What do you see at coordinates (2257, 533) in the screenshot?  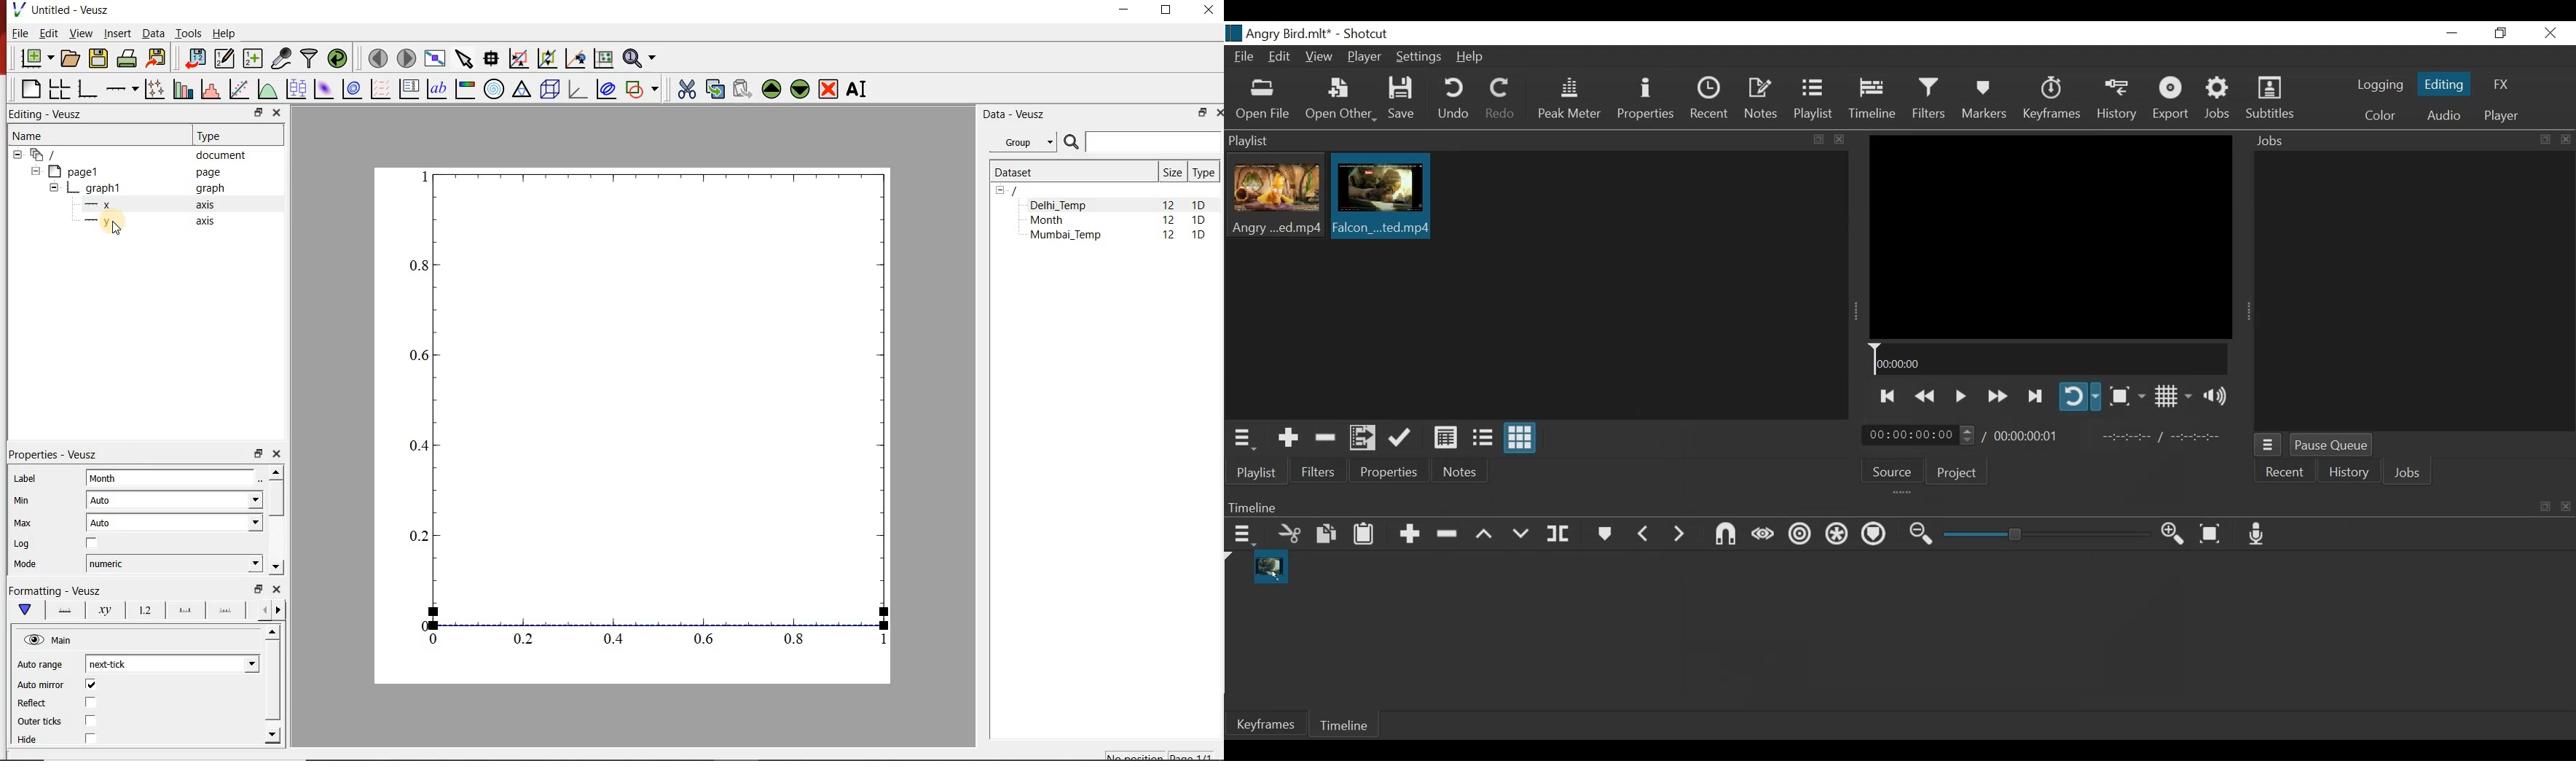 I see `Record audio` at bounding box center [2257, 533].